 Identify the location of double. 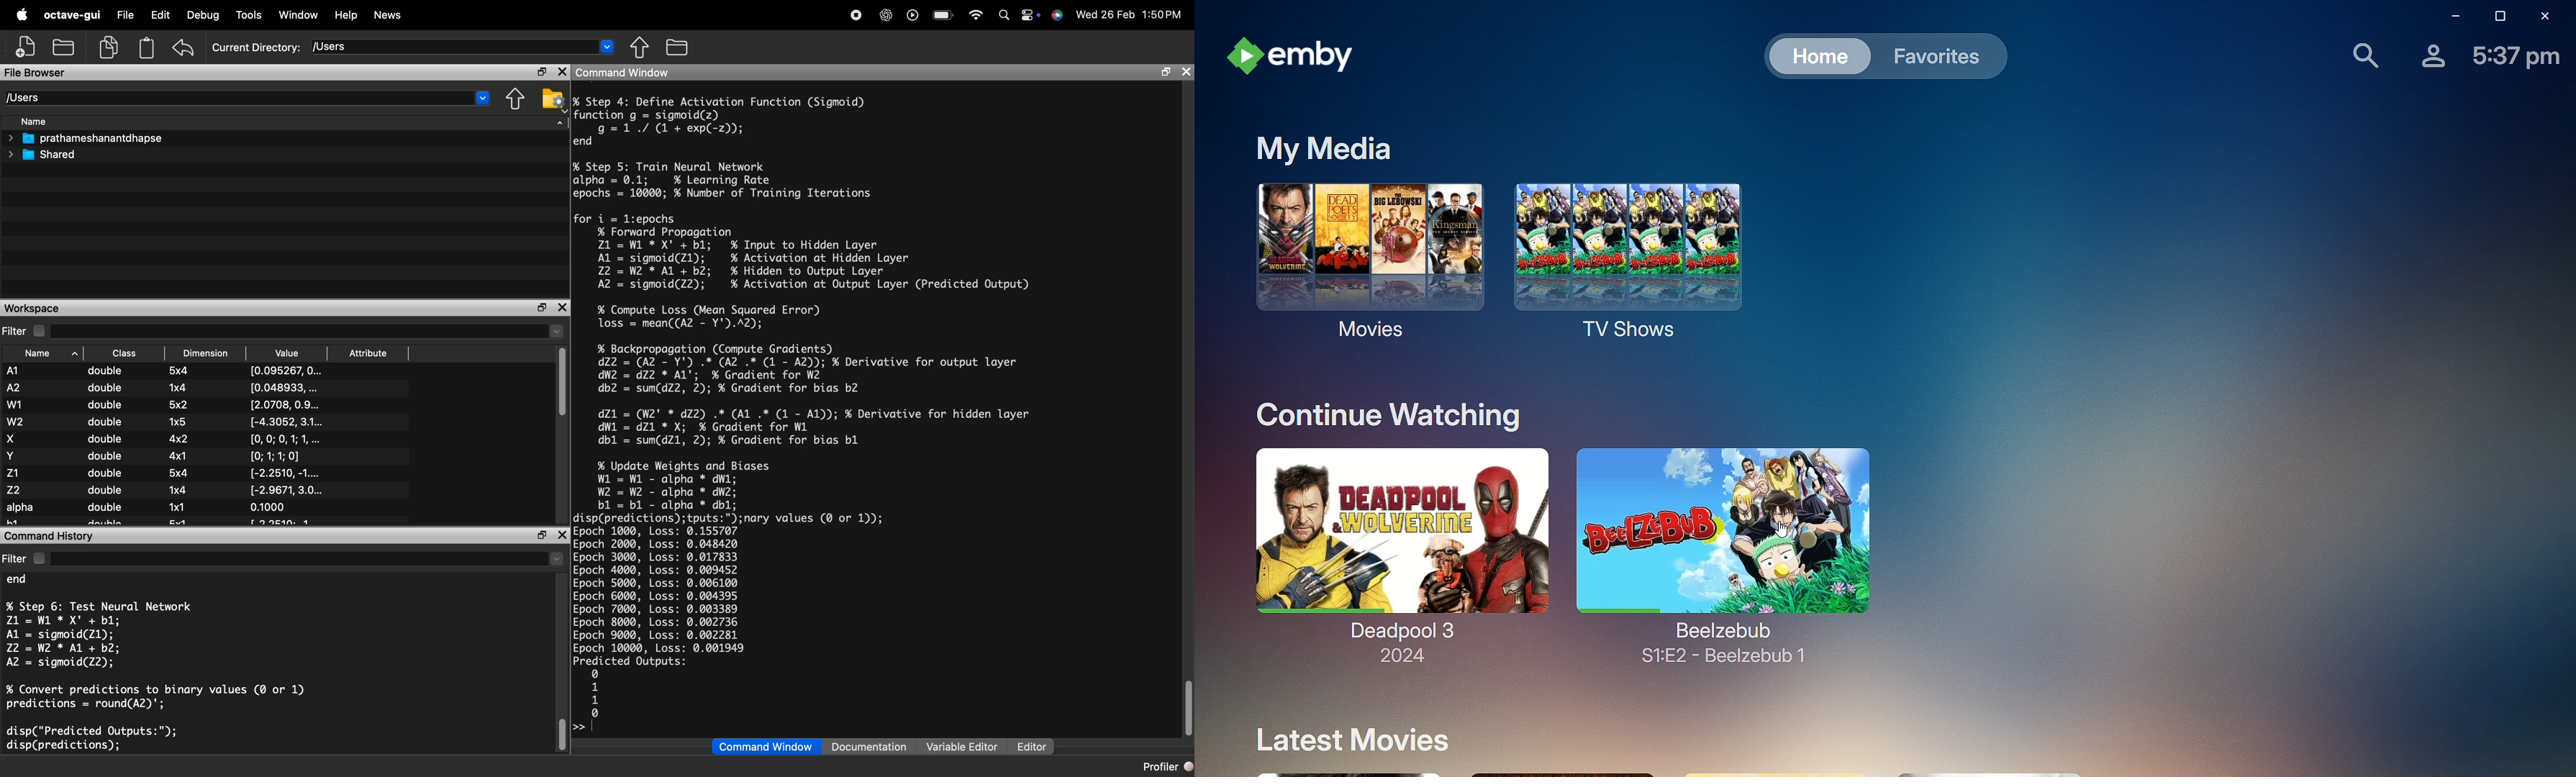
(107, 439).